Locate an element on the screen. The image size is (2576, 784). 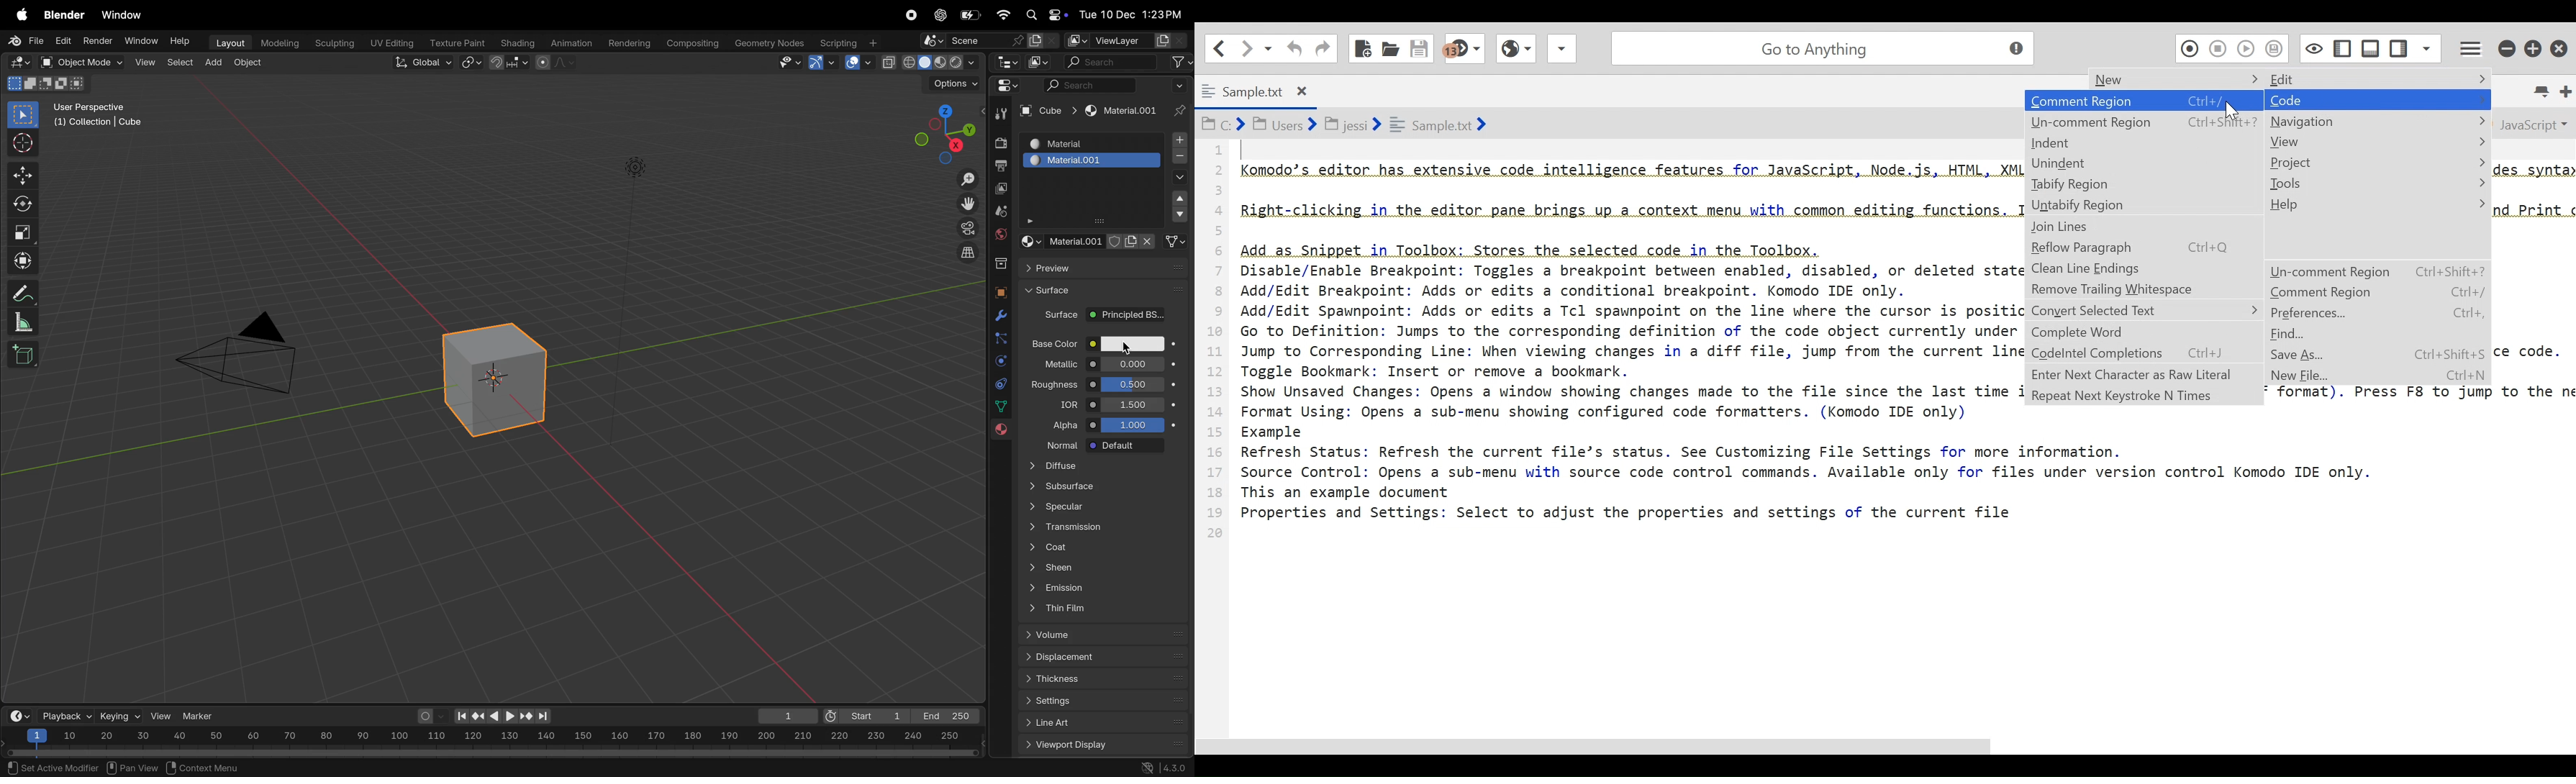
view is located at coordinates (162, 716).